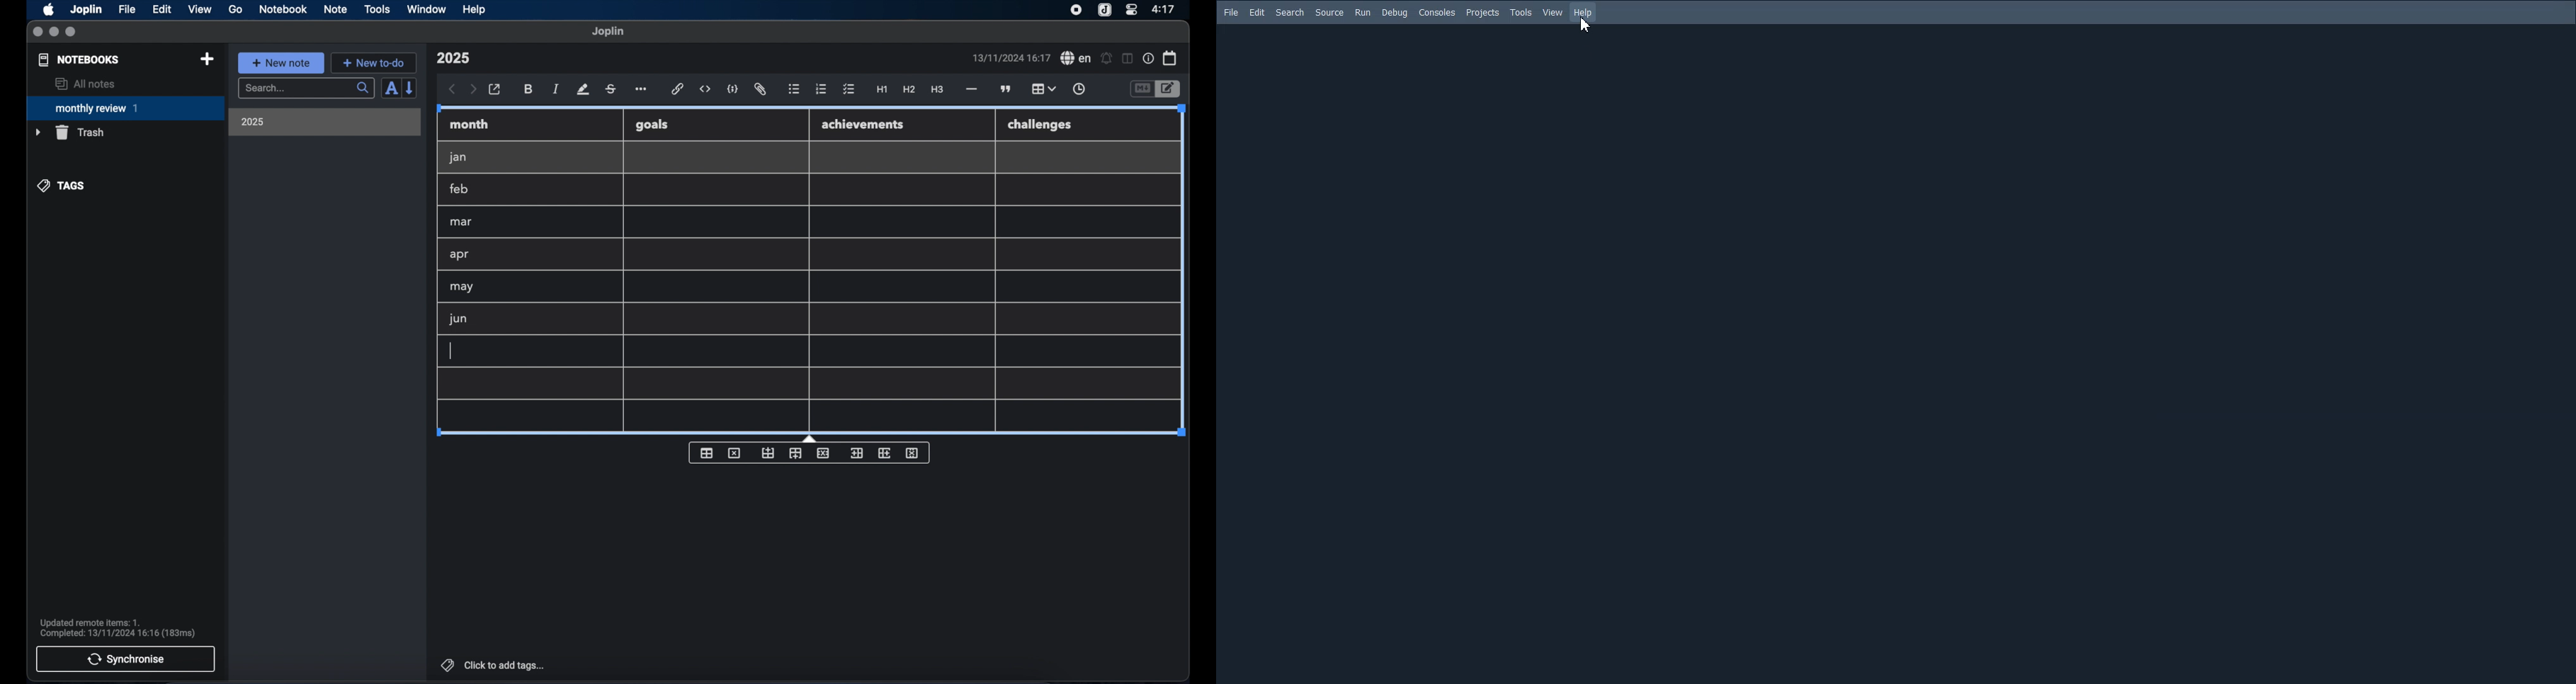 The image size is (2576, 700). Describe the element at coordinates (1042, 89) in the screenshot. I see `table highlighted` at that location.